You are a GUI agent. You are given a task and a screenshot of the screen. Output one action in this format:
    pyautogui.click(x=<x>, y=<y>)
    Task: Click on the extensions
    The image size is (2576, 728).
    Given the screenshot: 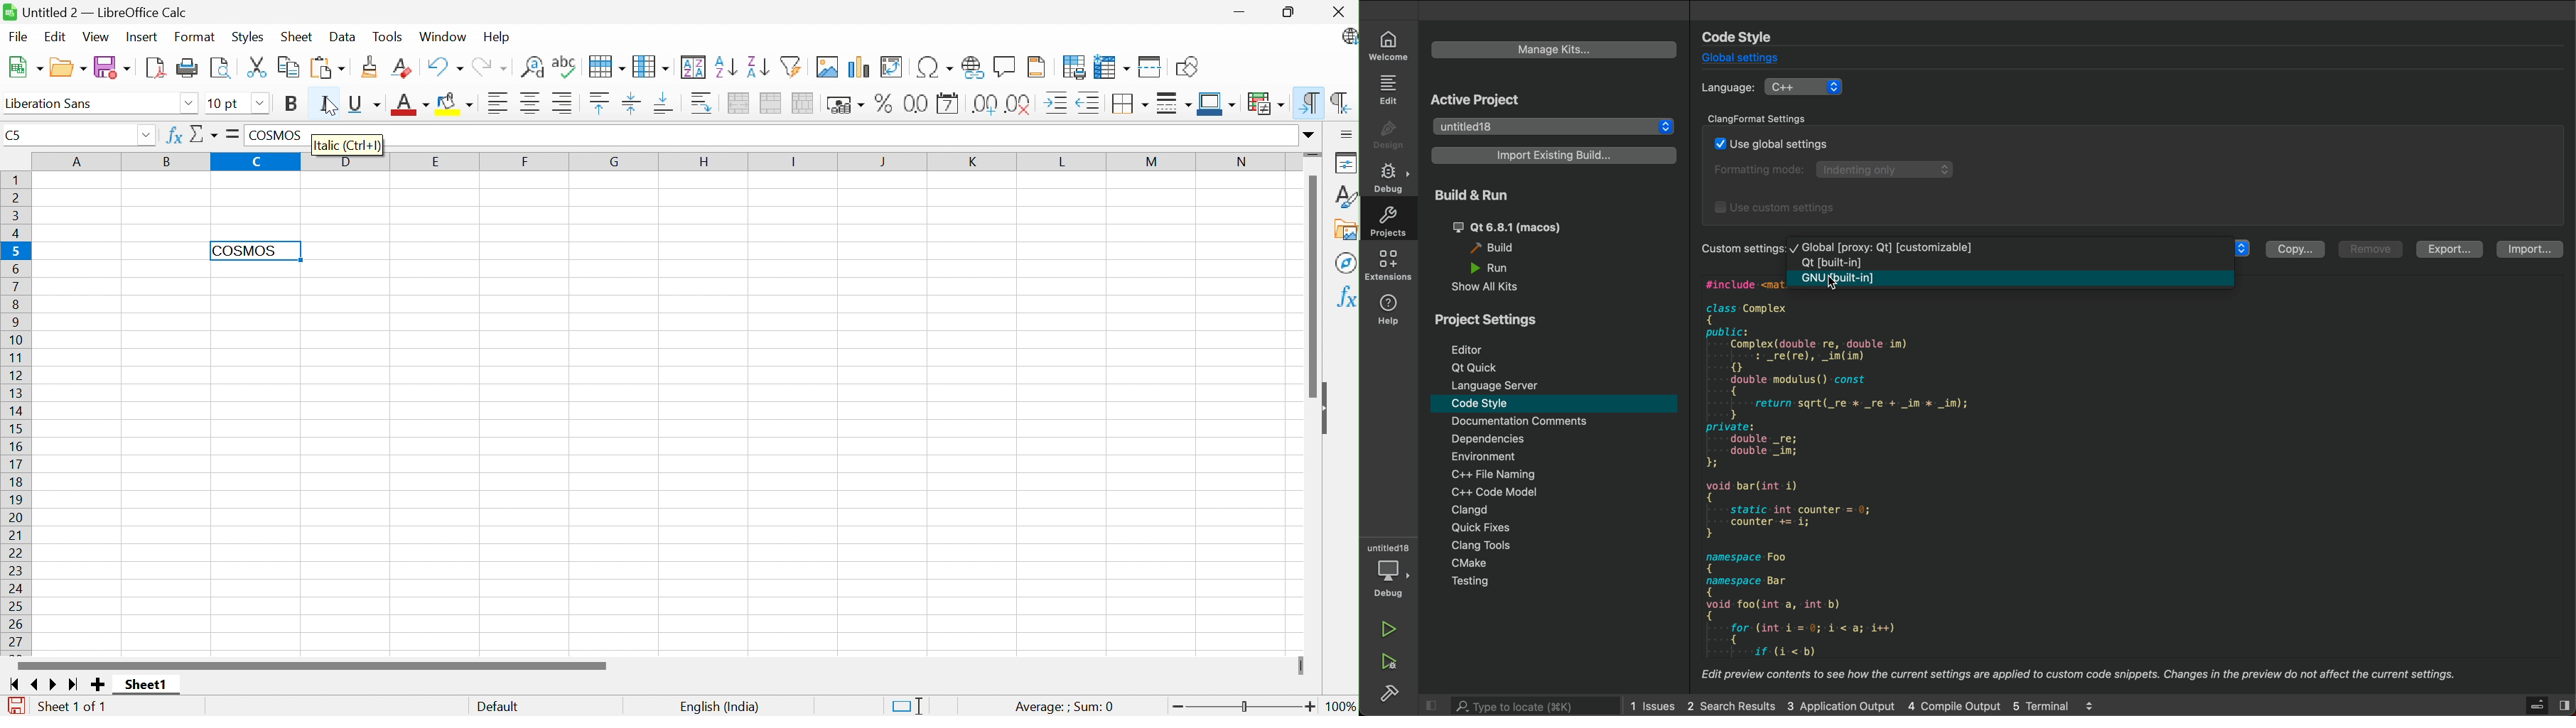 What is the action you would take?
    pyautogui.click(x=1388, y=265)
    